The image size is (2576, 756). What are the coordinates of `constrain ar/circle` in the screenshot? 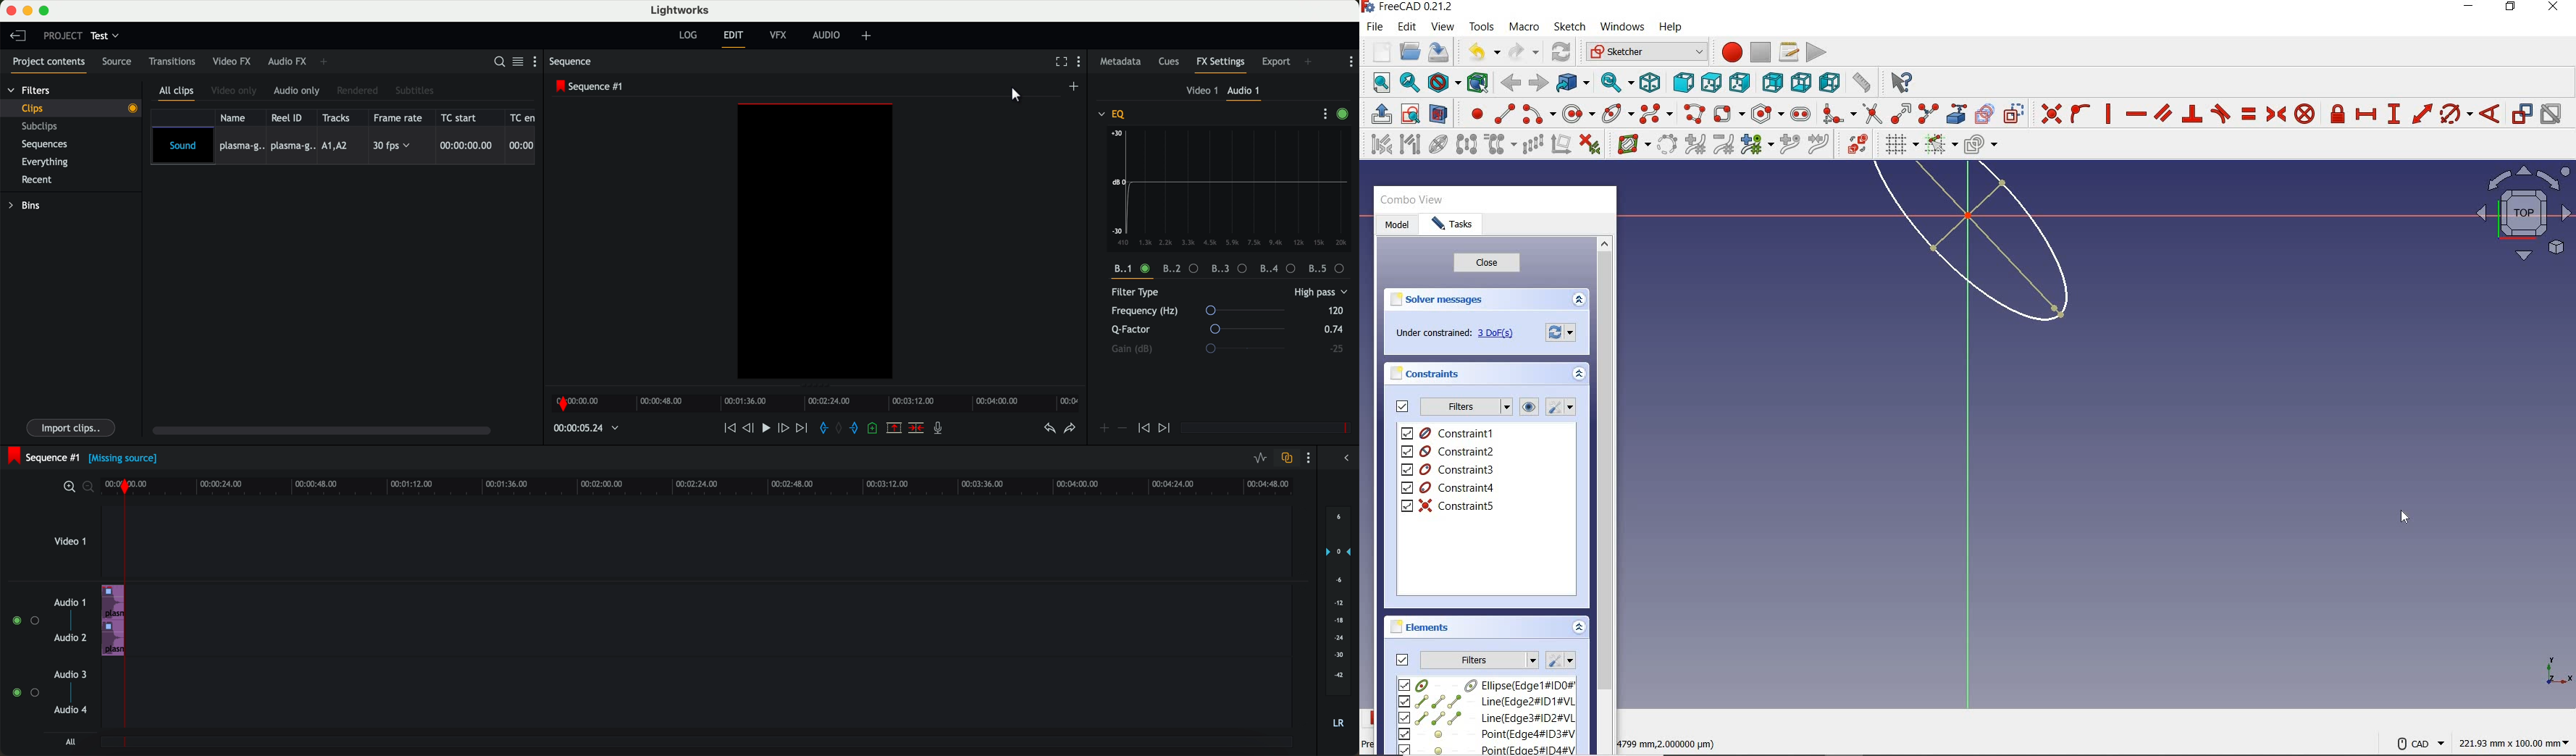 It's located at (2457, 113).